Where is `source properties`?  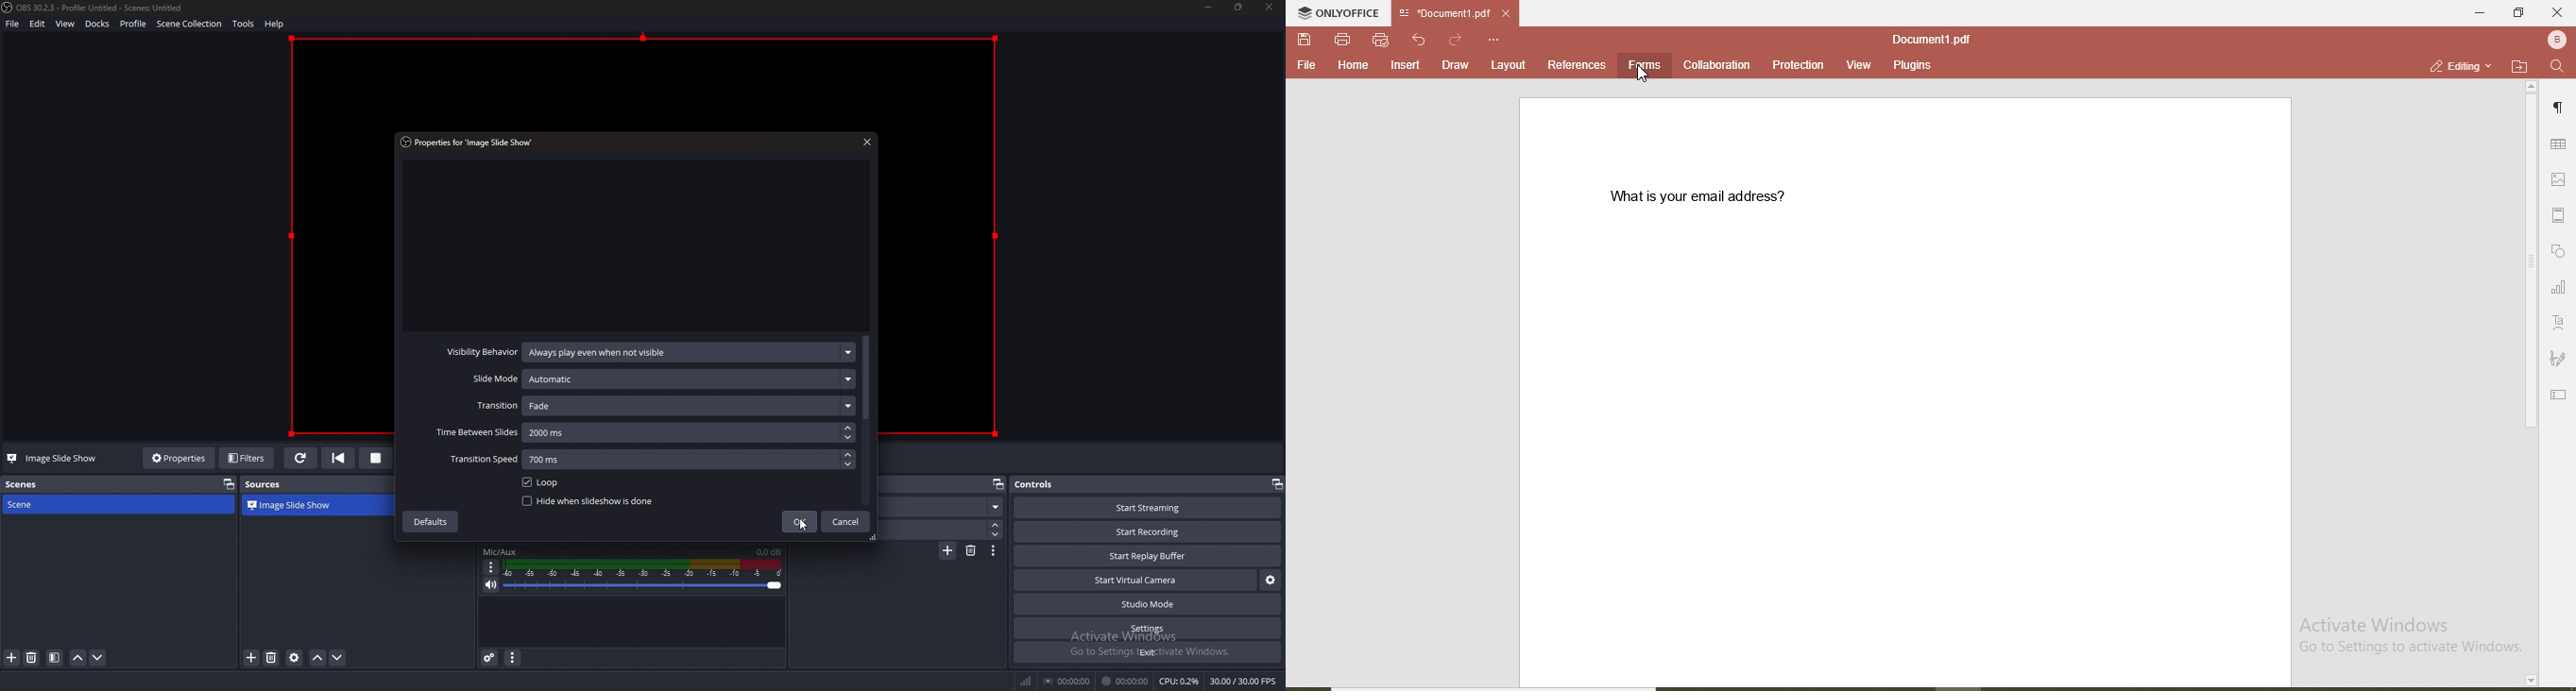
source properties is located at coordinates (295, 658).